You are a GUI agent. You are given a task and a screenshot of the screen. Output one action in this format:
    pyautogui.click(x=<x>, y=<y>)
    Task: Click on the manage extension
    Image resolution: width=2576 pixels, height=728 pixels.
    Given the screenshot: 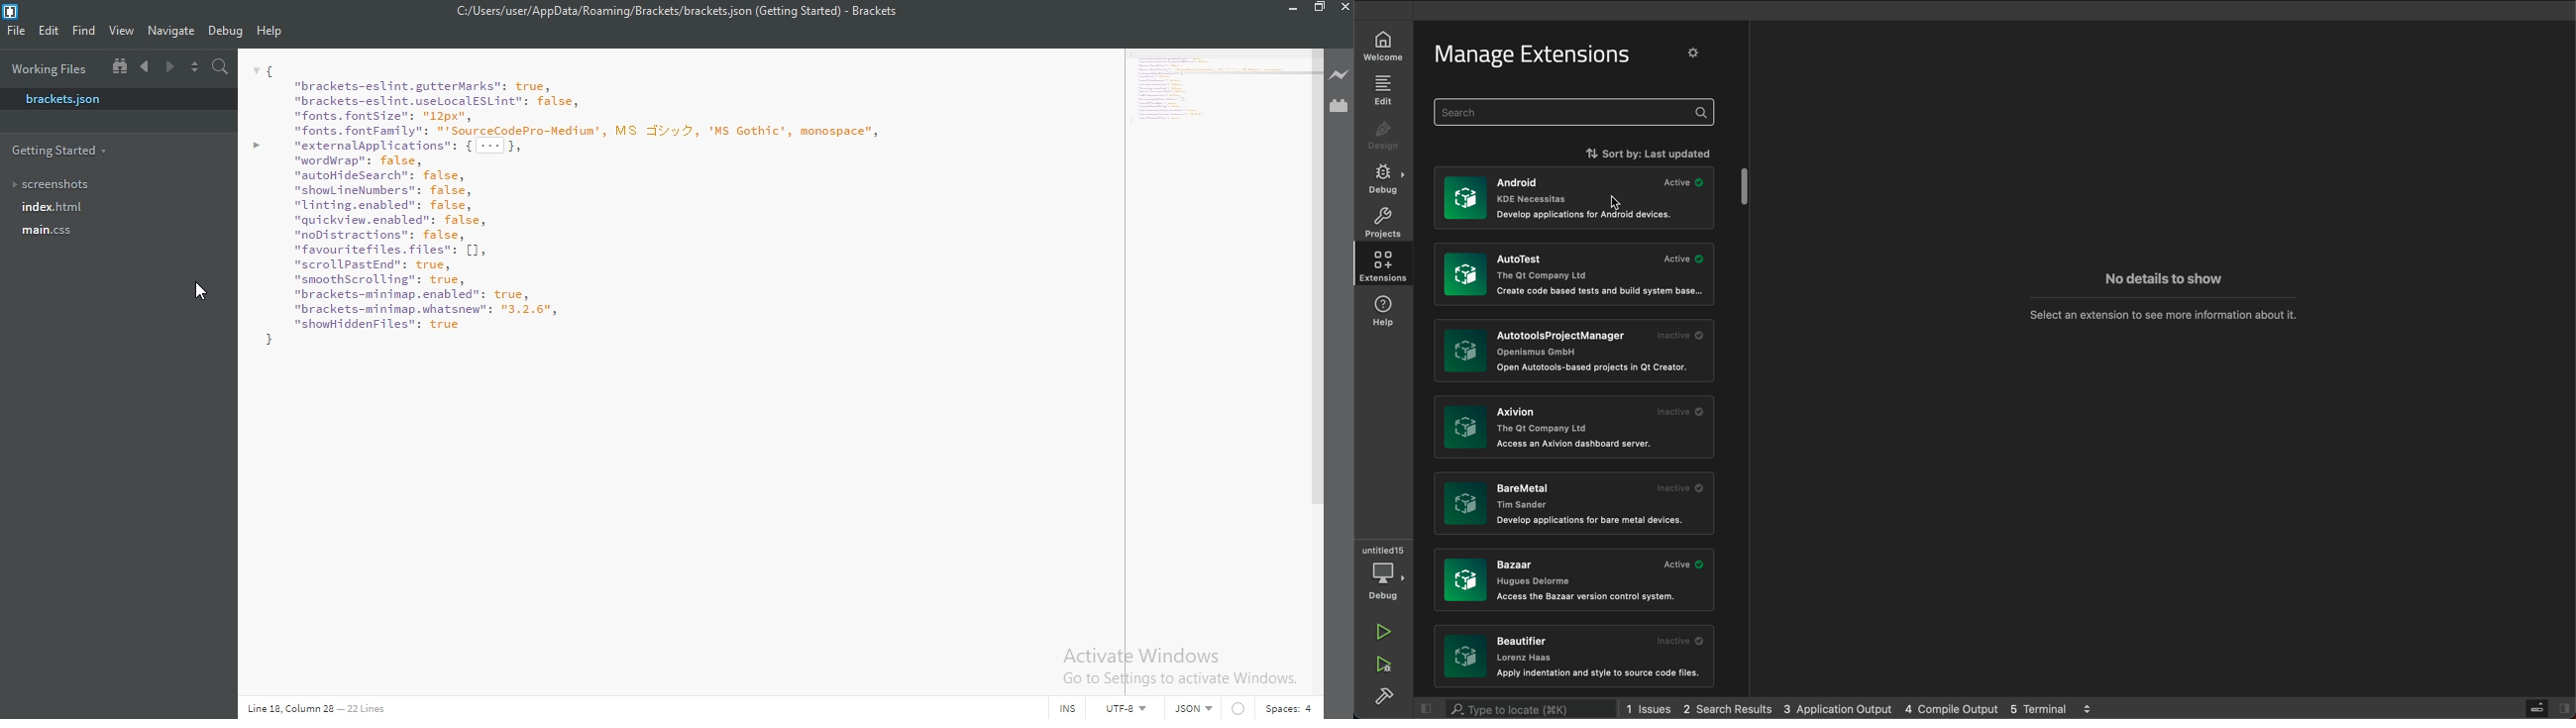 What is the action you would take?
    pyautogui.click(x=1535, y=56)
    